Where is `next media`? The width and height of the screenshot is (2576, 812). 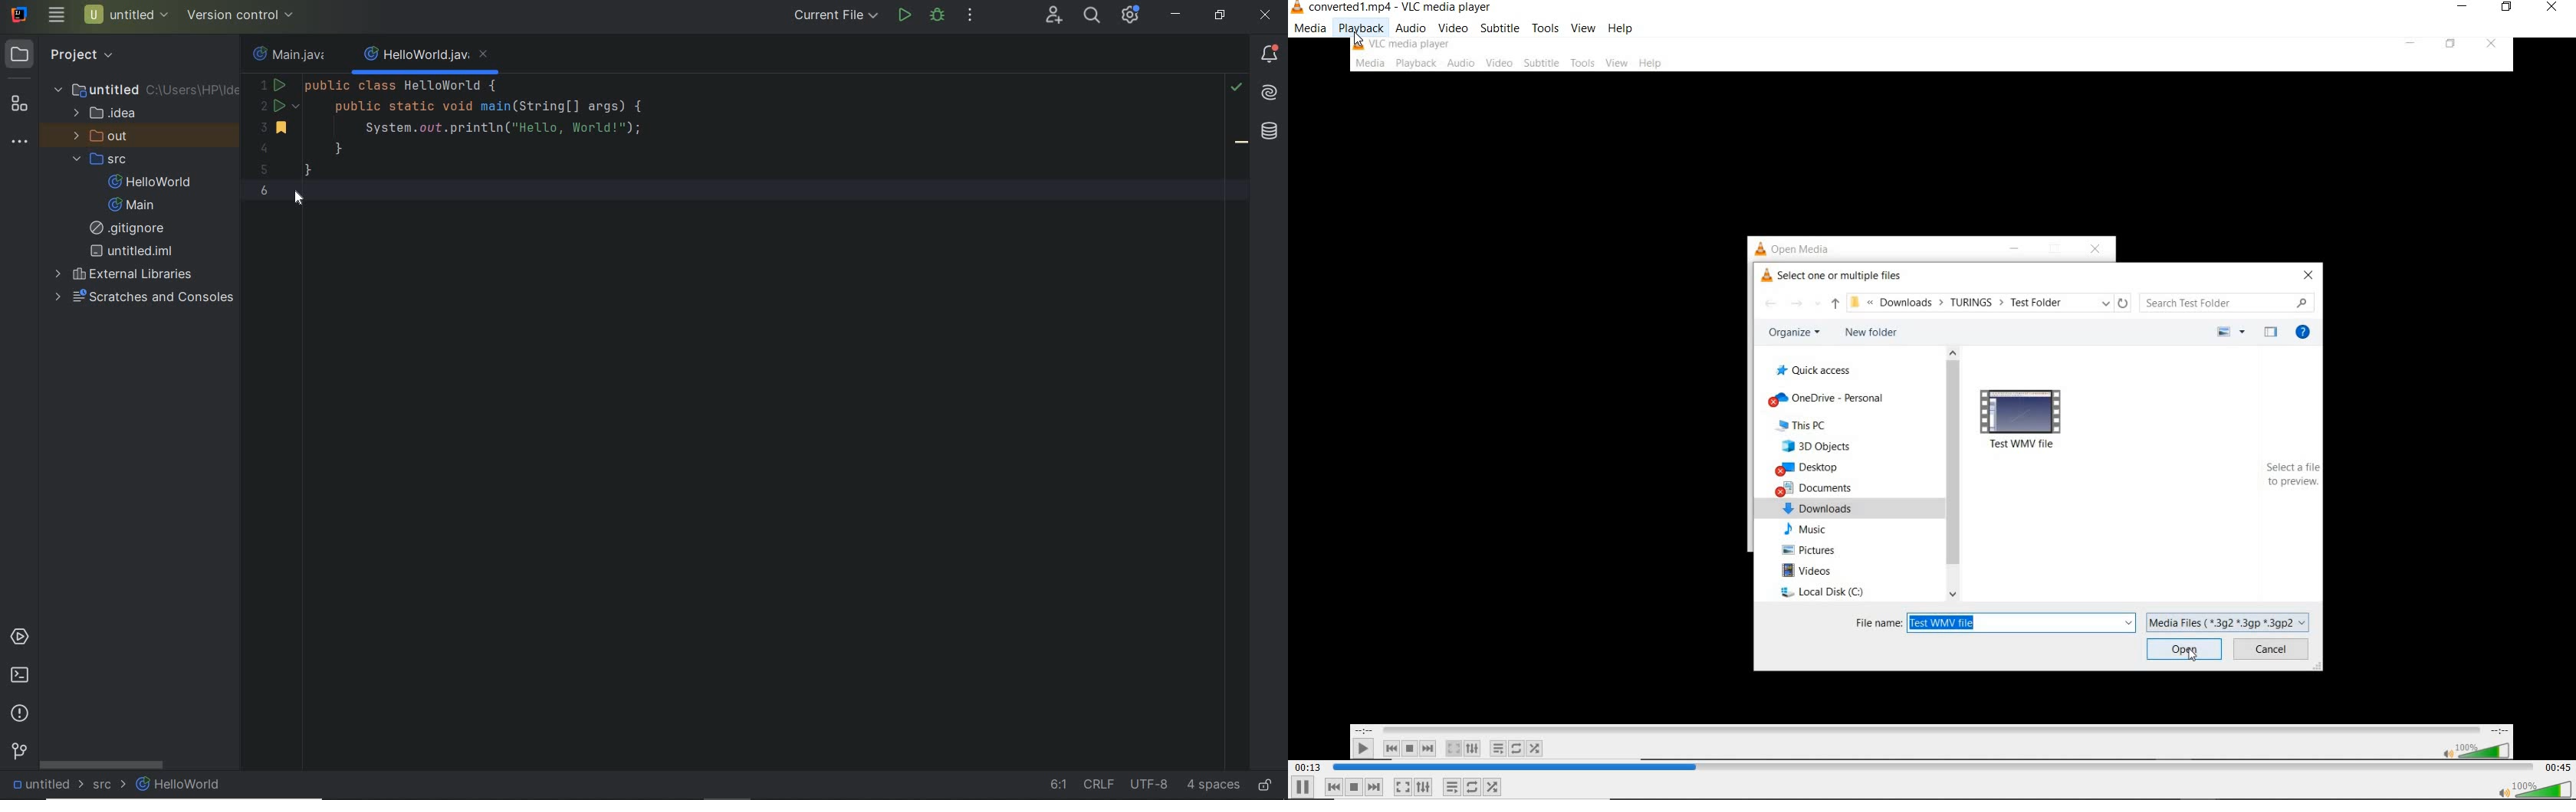
next media is located at coordinates (1374, 787).